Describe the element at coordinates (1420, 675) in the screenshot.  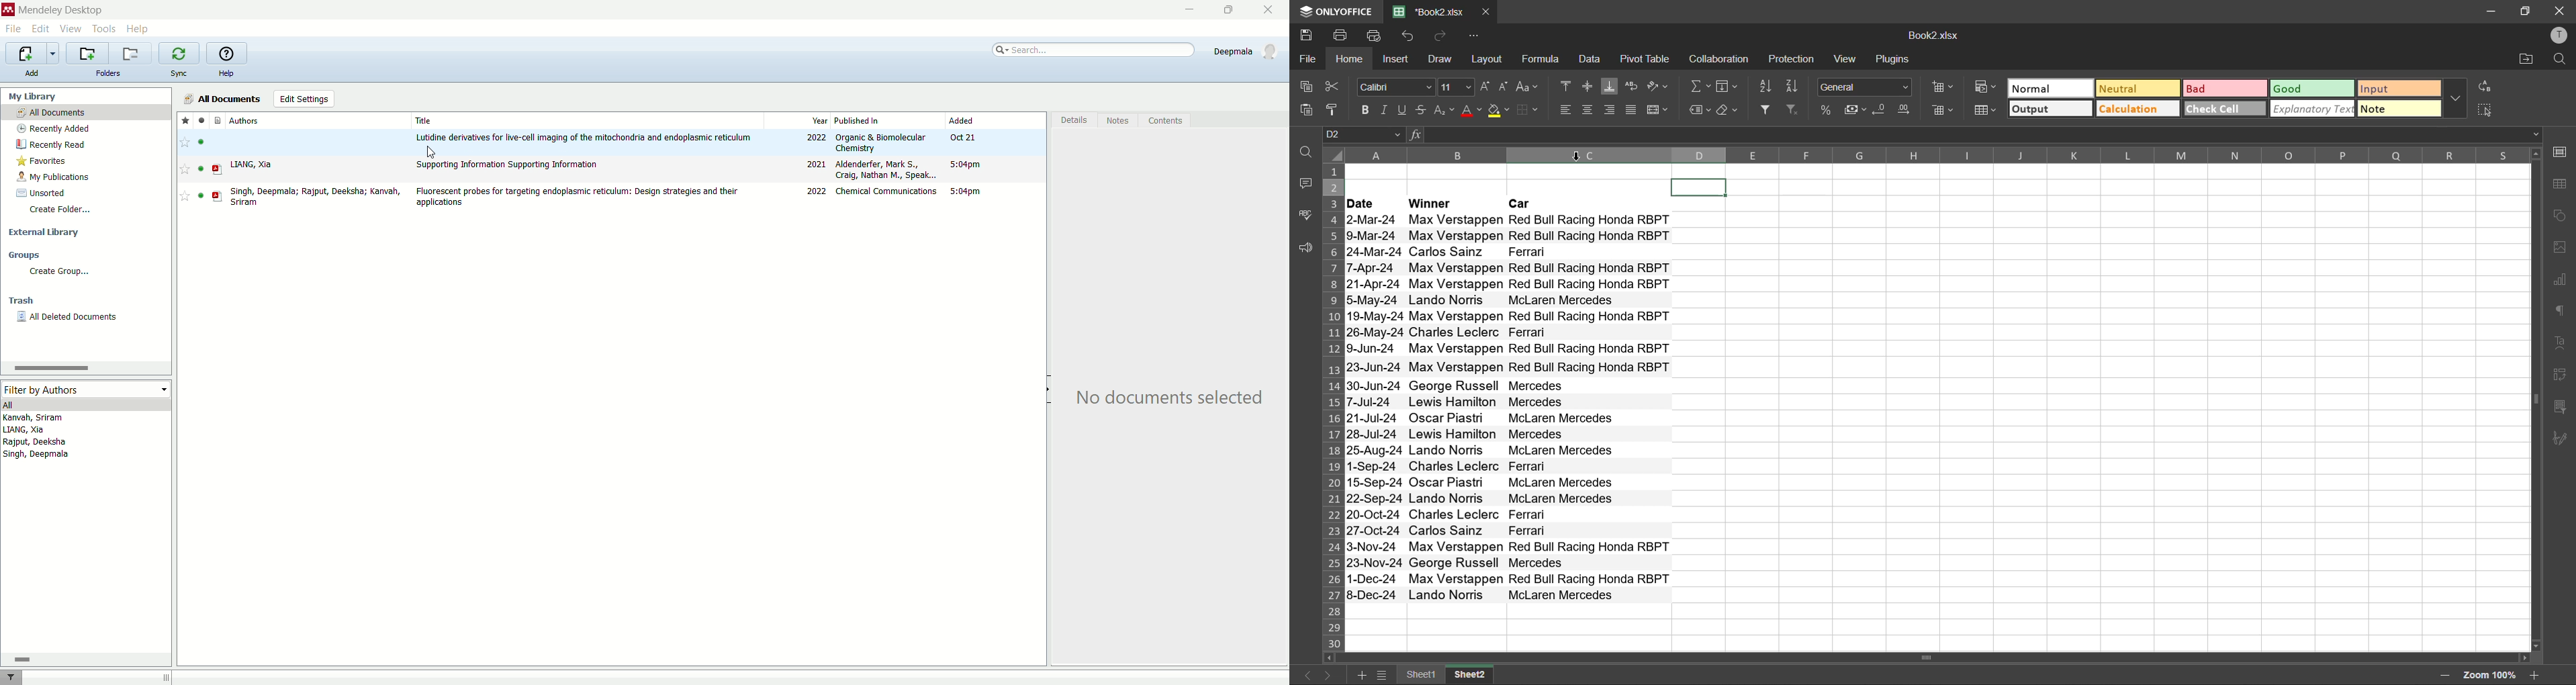
I see `sheet1` at that location.